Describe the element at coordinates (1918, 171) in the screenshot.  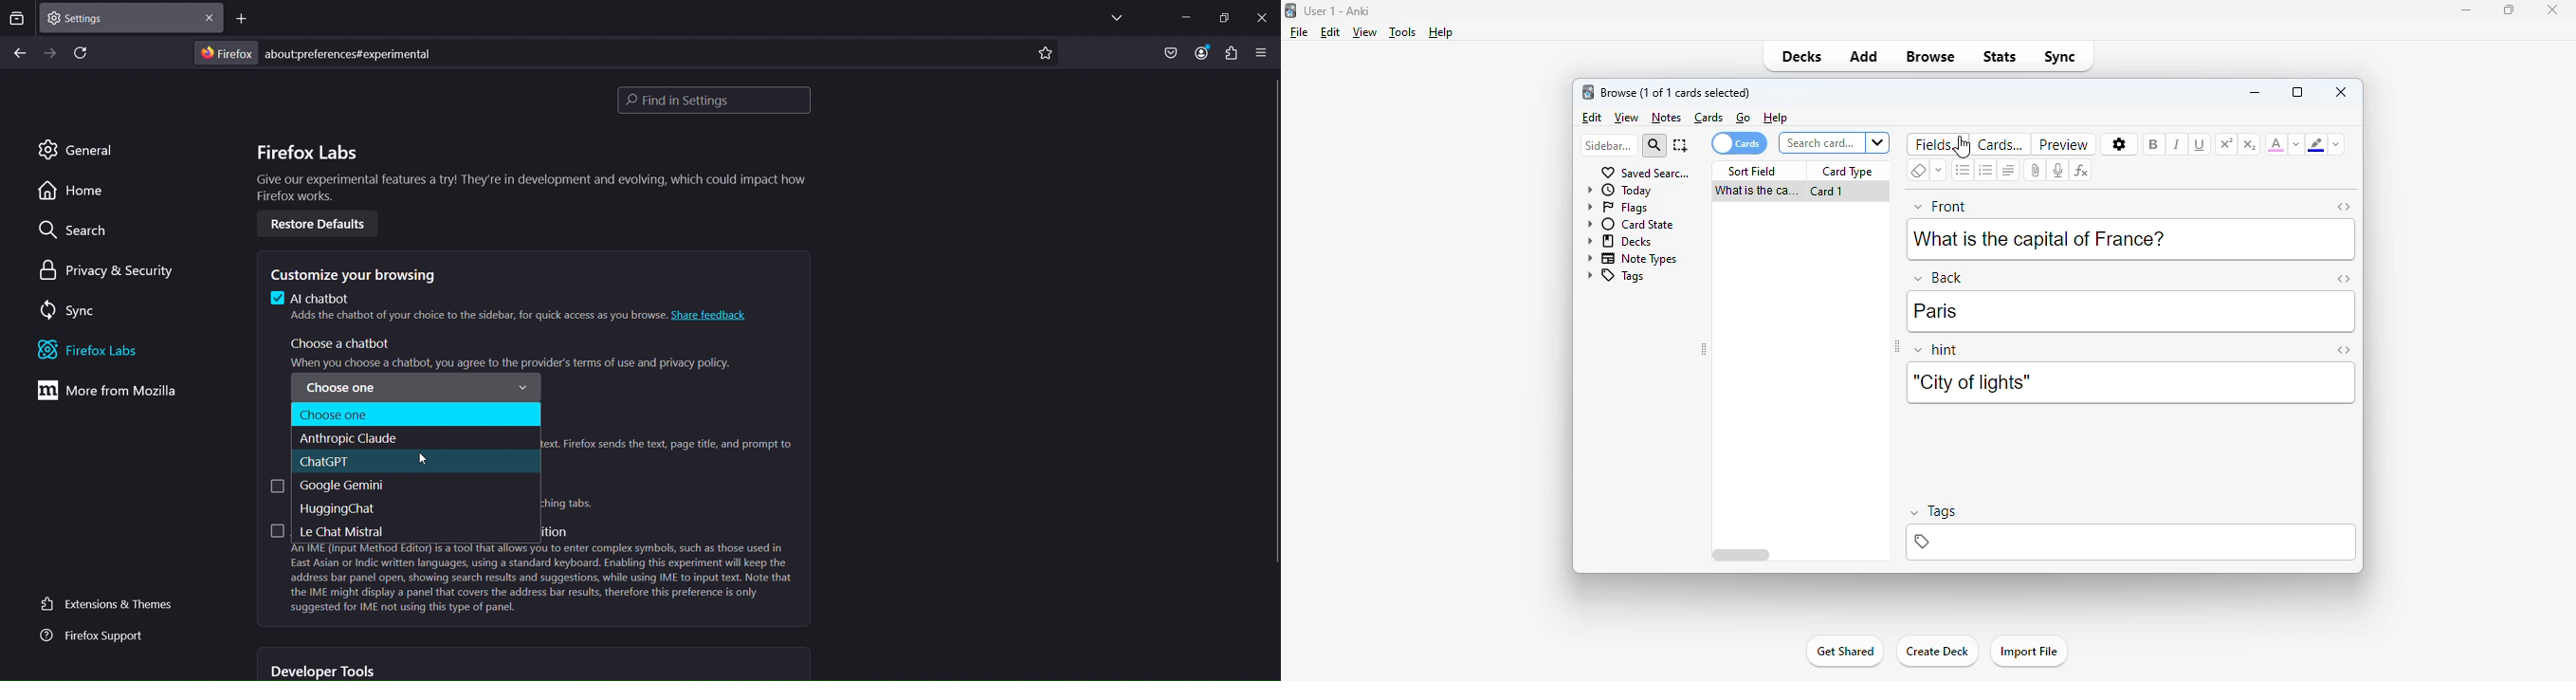
I see `remove formatting` at that location.